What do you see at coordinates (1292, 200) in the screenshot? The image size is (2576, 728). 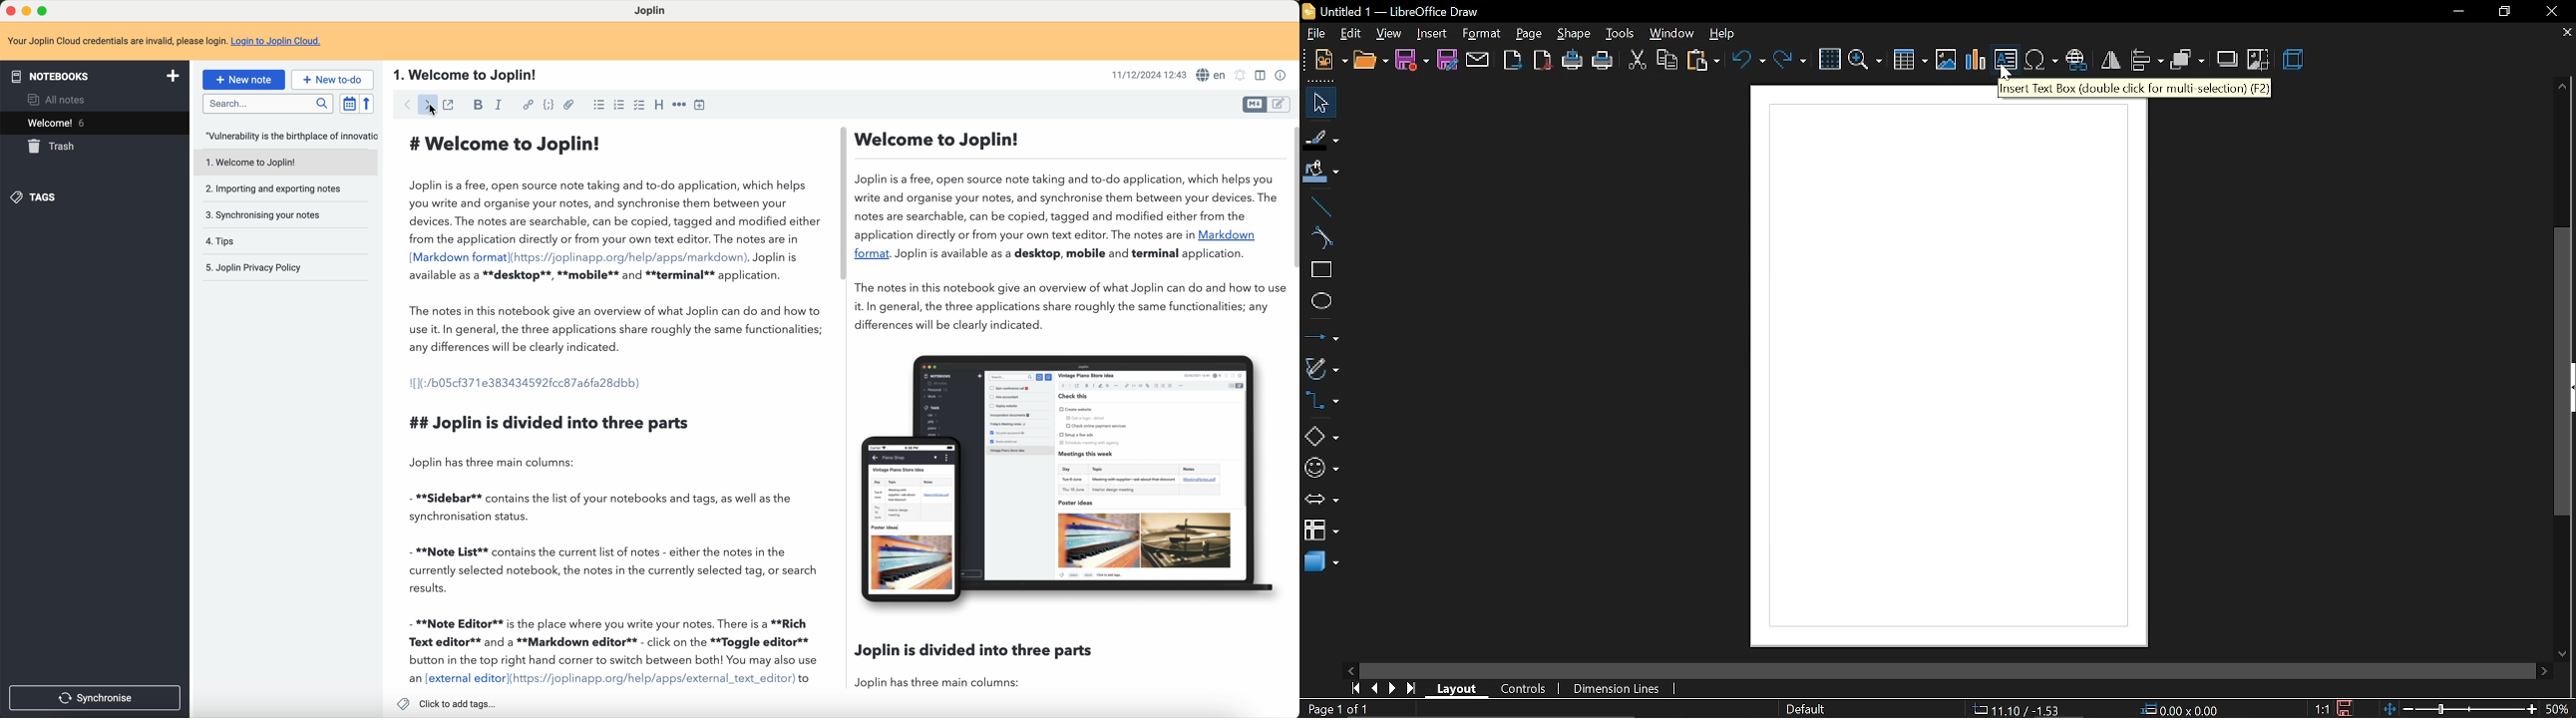 I see `scroll bar` at bounding box center [1292, 200].